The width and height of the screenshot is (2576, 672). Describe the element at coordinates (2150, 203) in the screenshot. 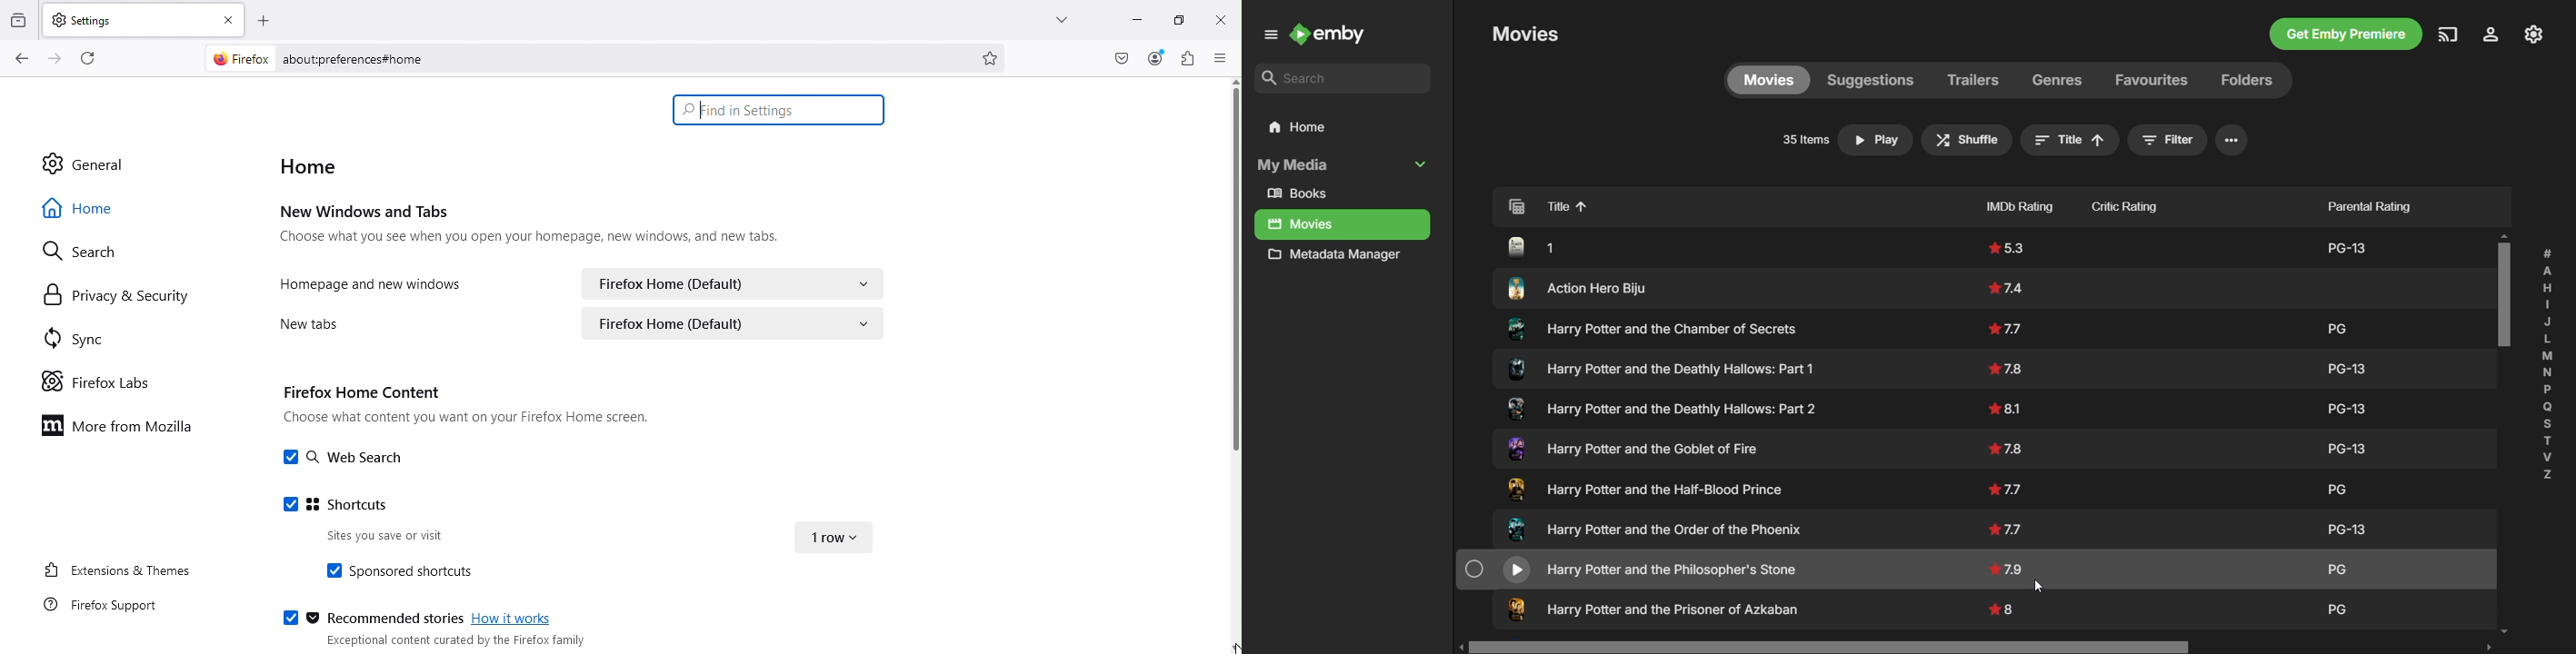

I see `Critic Rating` at that location.